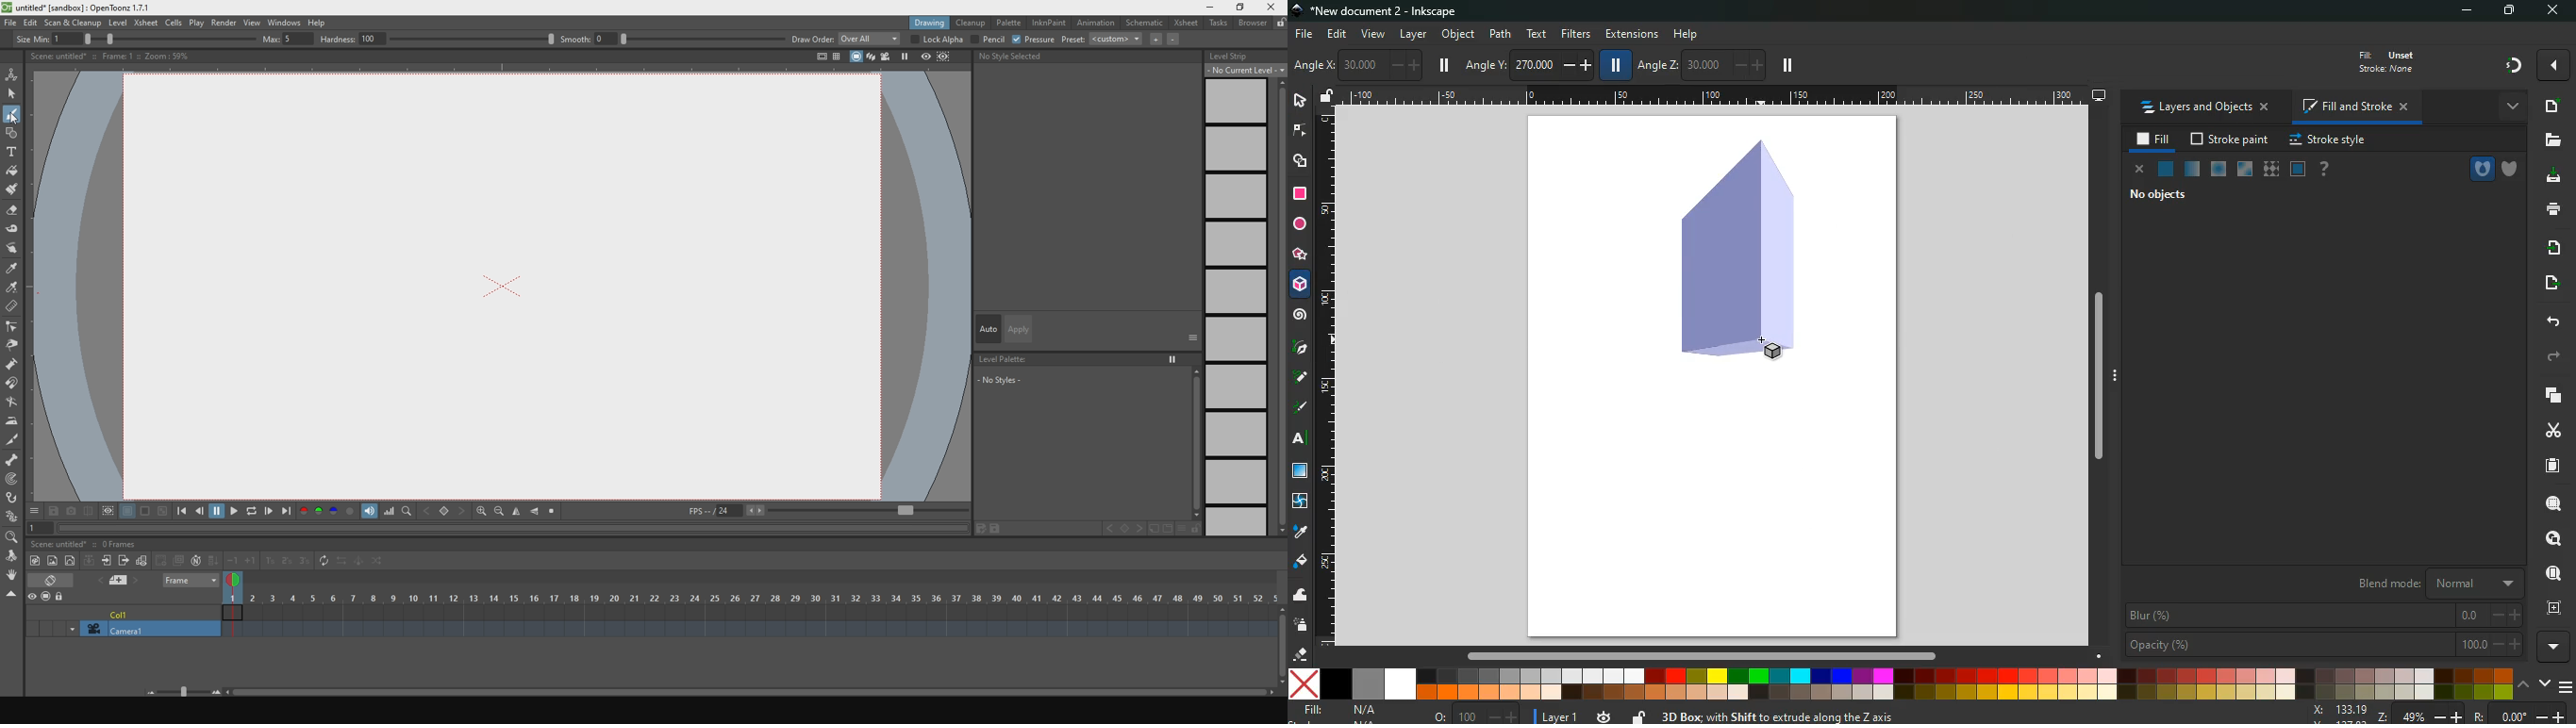 The height and width of the screenshot is (728, 2576). I want to click on color select, so click(13, 289).